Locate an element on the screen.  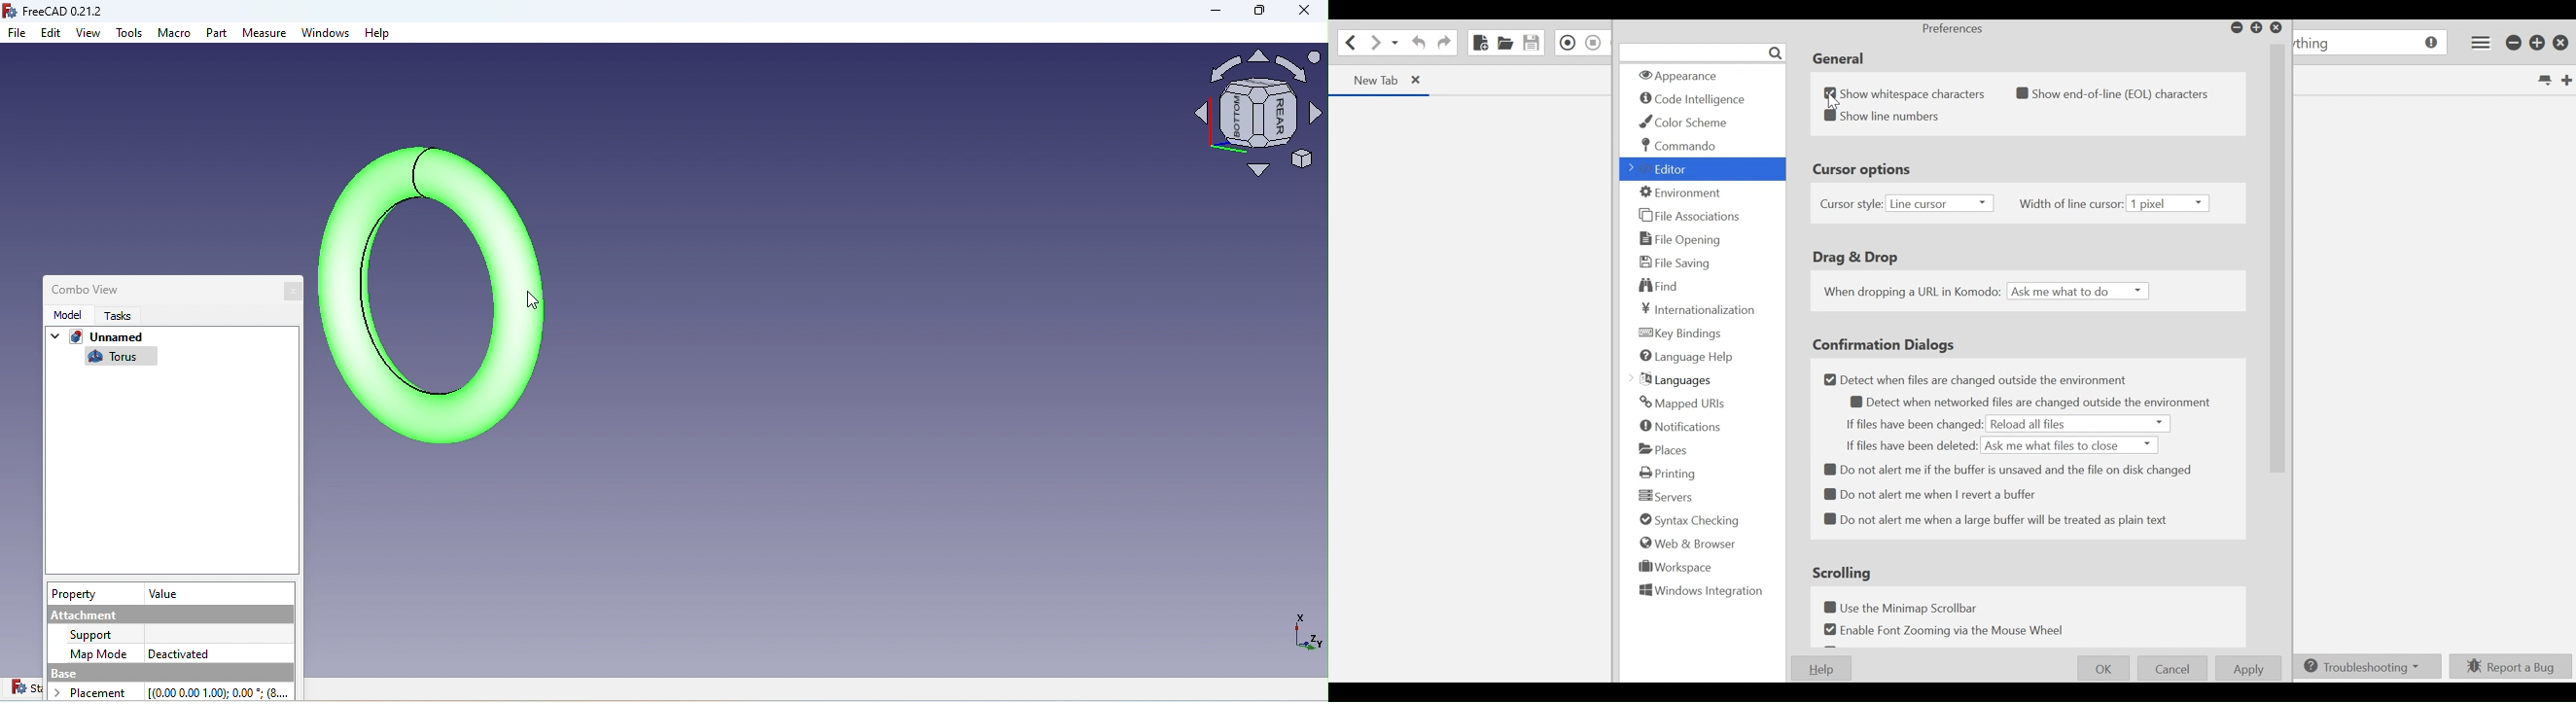
Model is located at coordinates (64, 314).